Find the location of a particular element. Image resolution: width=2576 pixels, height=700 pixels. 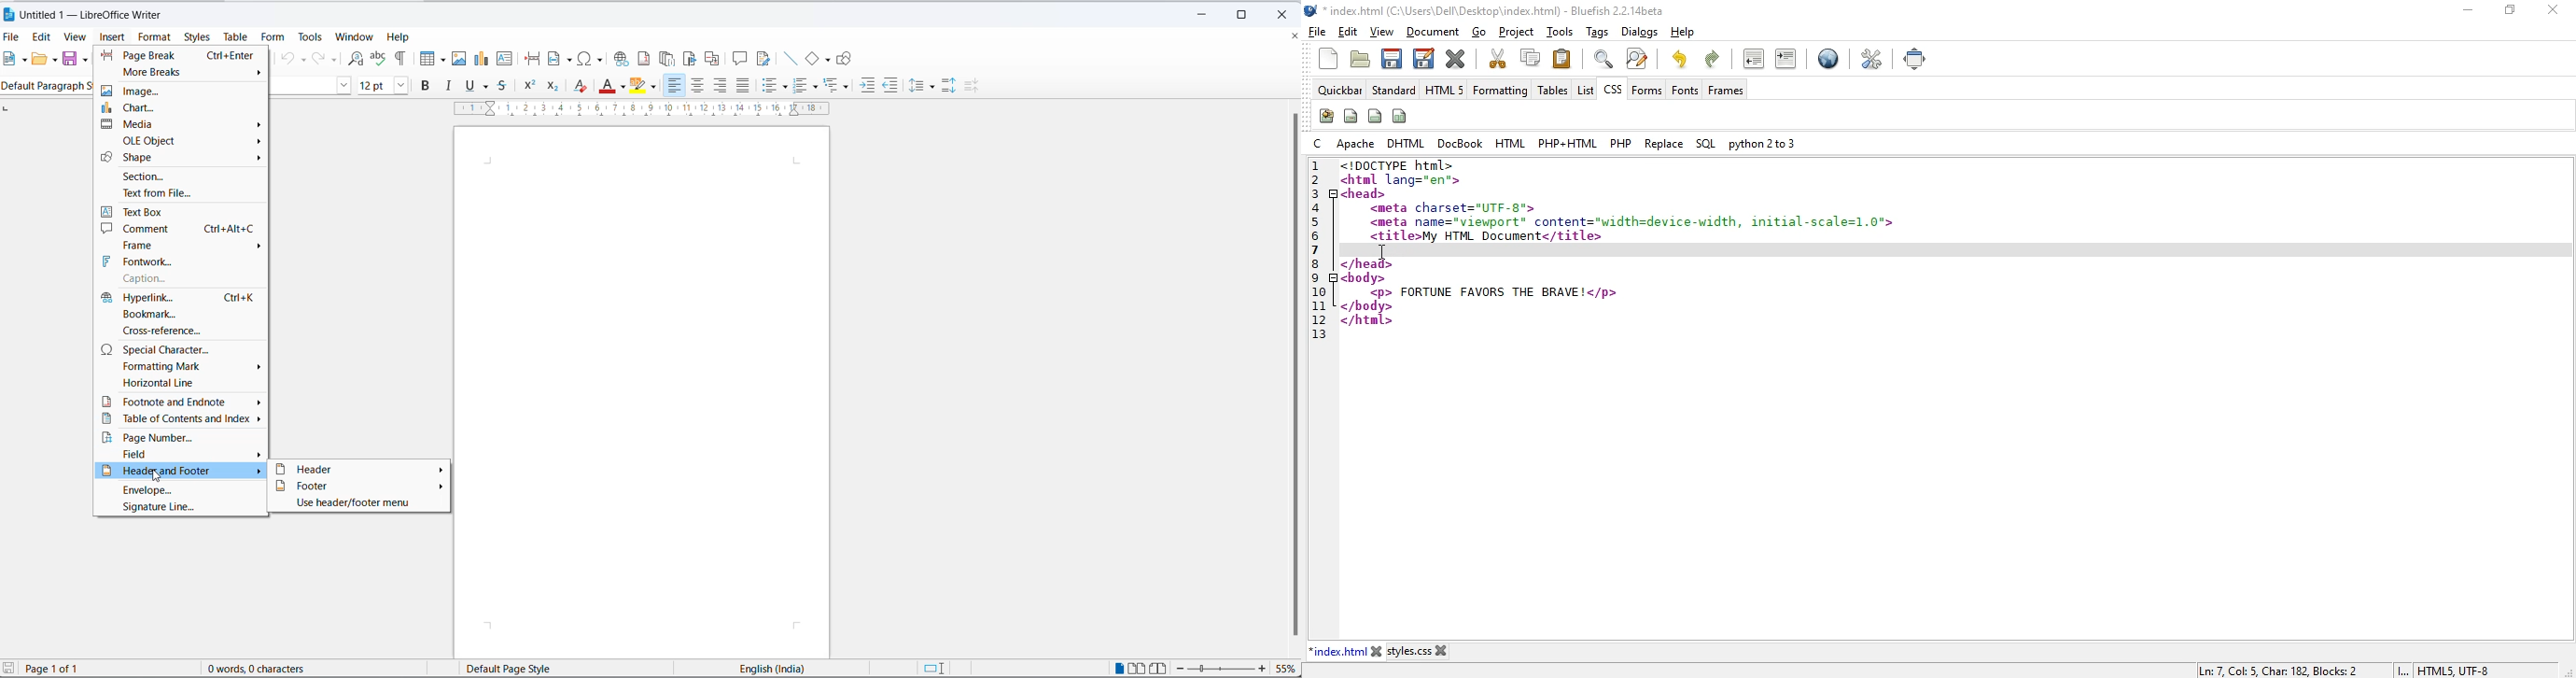

4 is located at coordinates (1318, 206).